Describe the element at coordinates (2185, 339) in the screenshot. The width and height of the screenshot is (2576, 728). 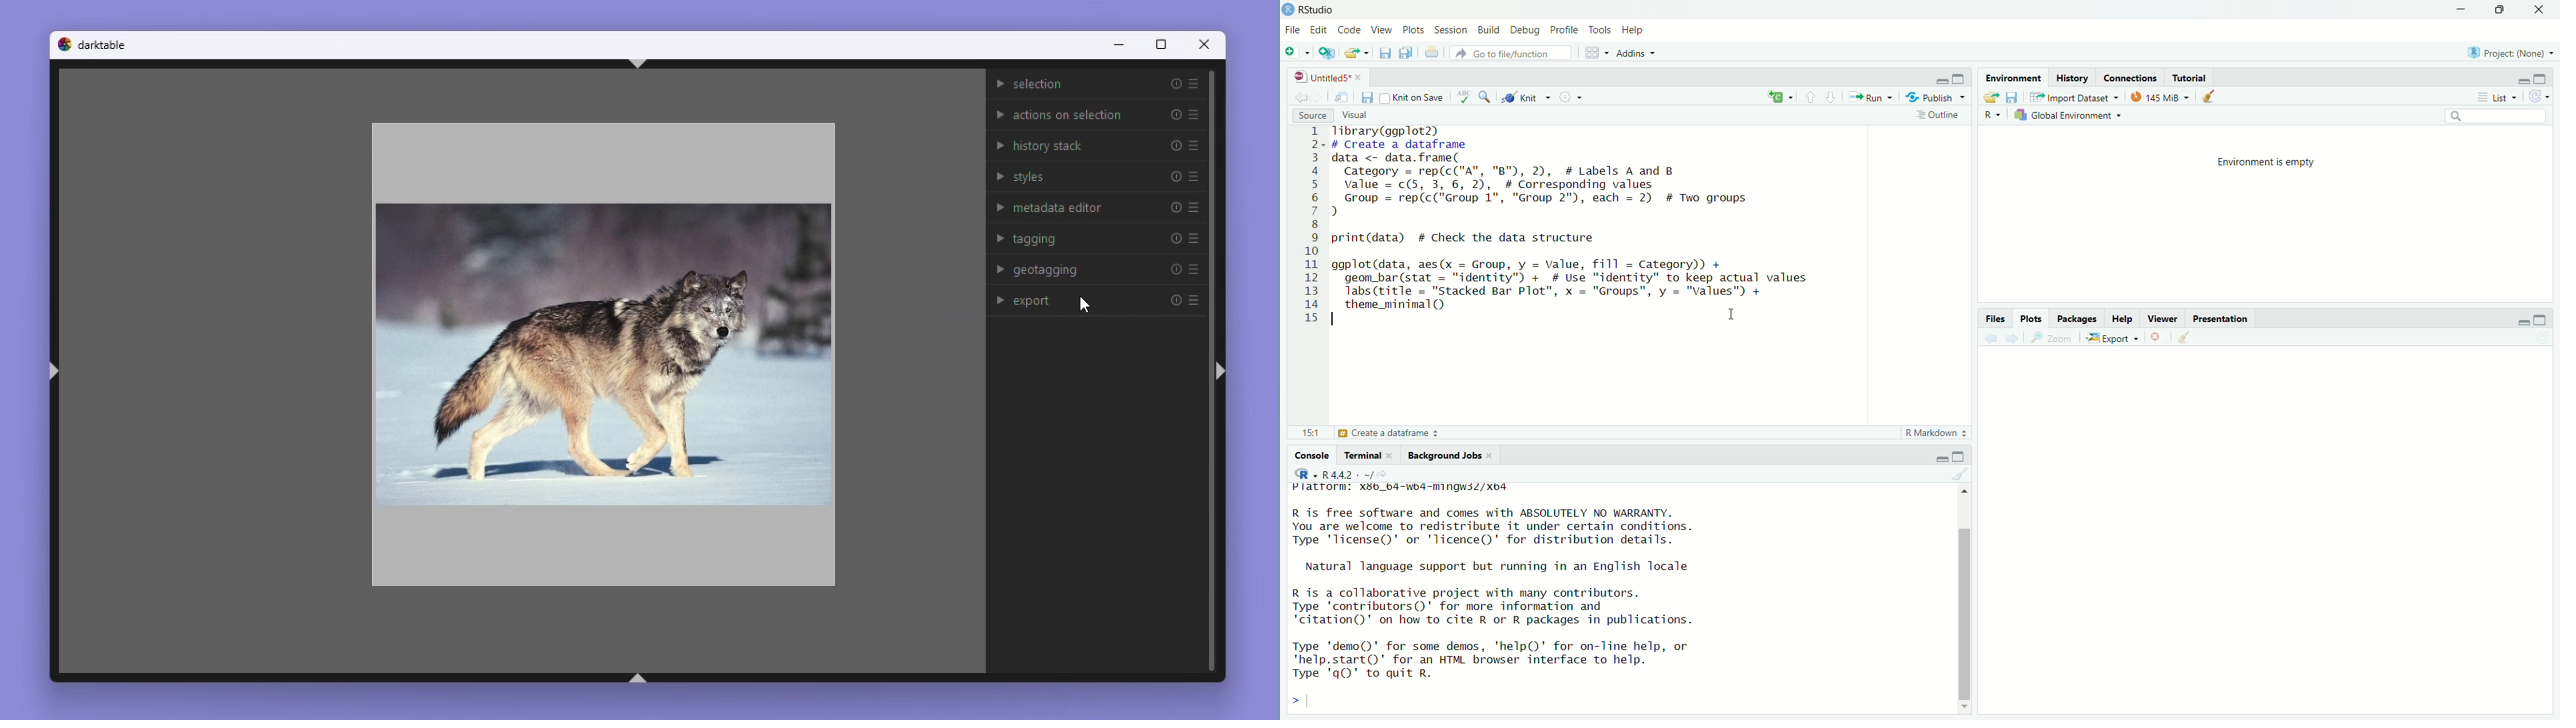
I see `Clear console (Ctrl + L)` at that location.